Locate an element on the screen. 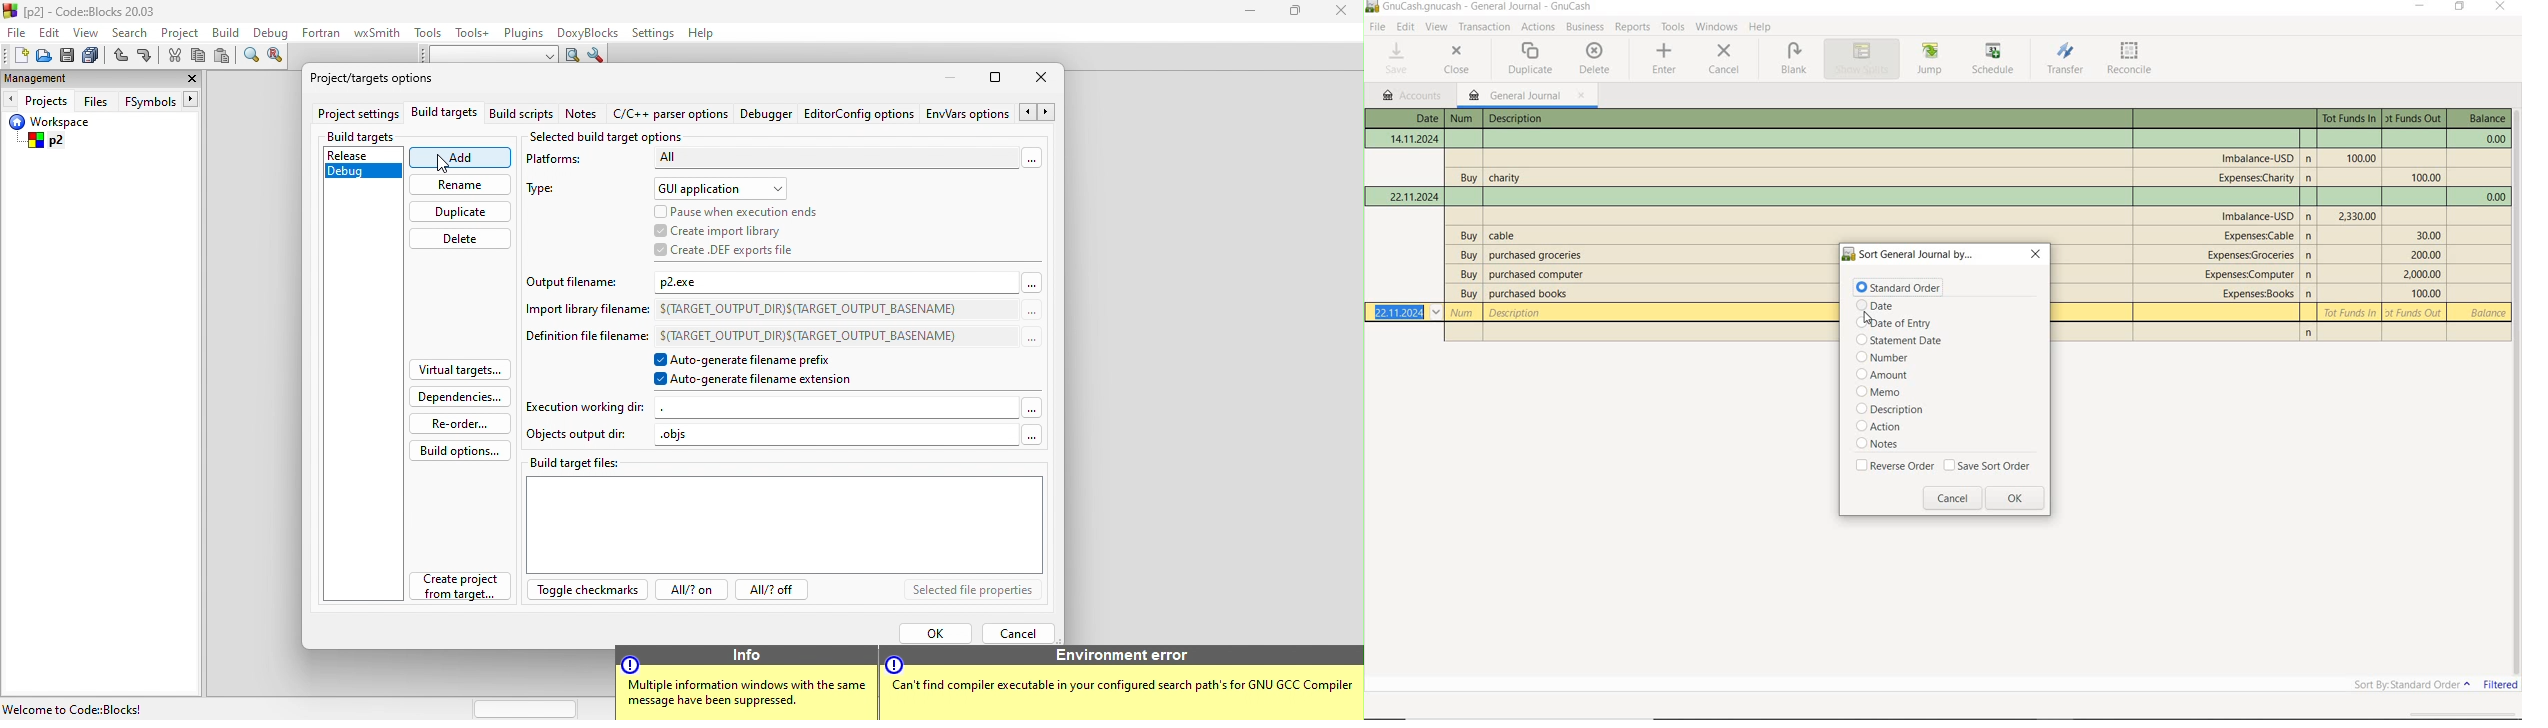 The height and width of the screenshot is (728, 2548). account is located at coordinates (2256, 294).